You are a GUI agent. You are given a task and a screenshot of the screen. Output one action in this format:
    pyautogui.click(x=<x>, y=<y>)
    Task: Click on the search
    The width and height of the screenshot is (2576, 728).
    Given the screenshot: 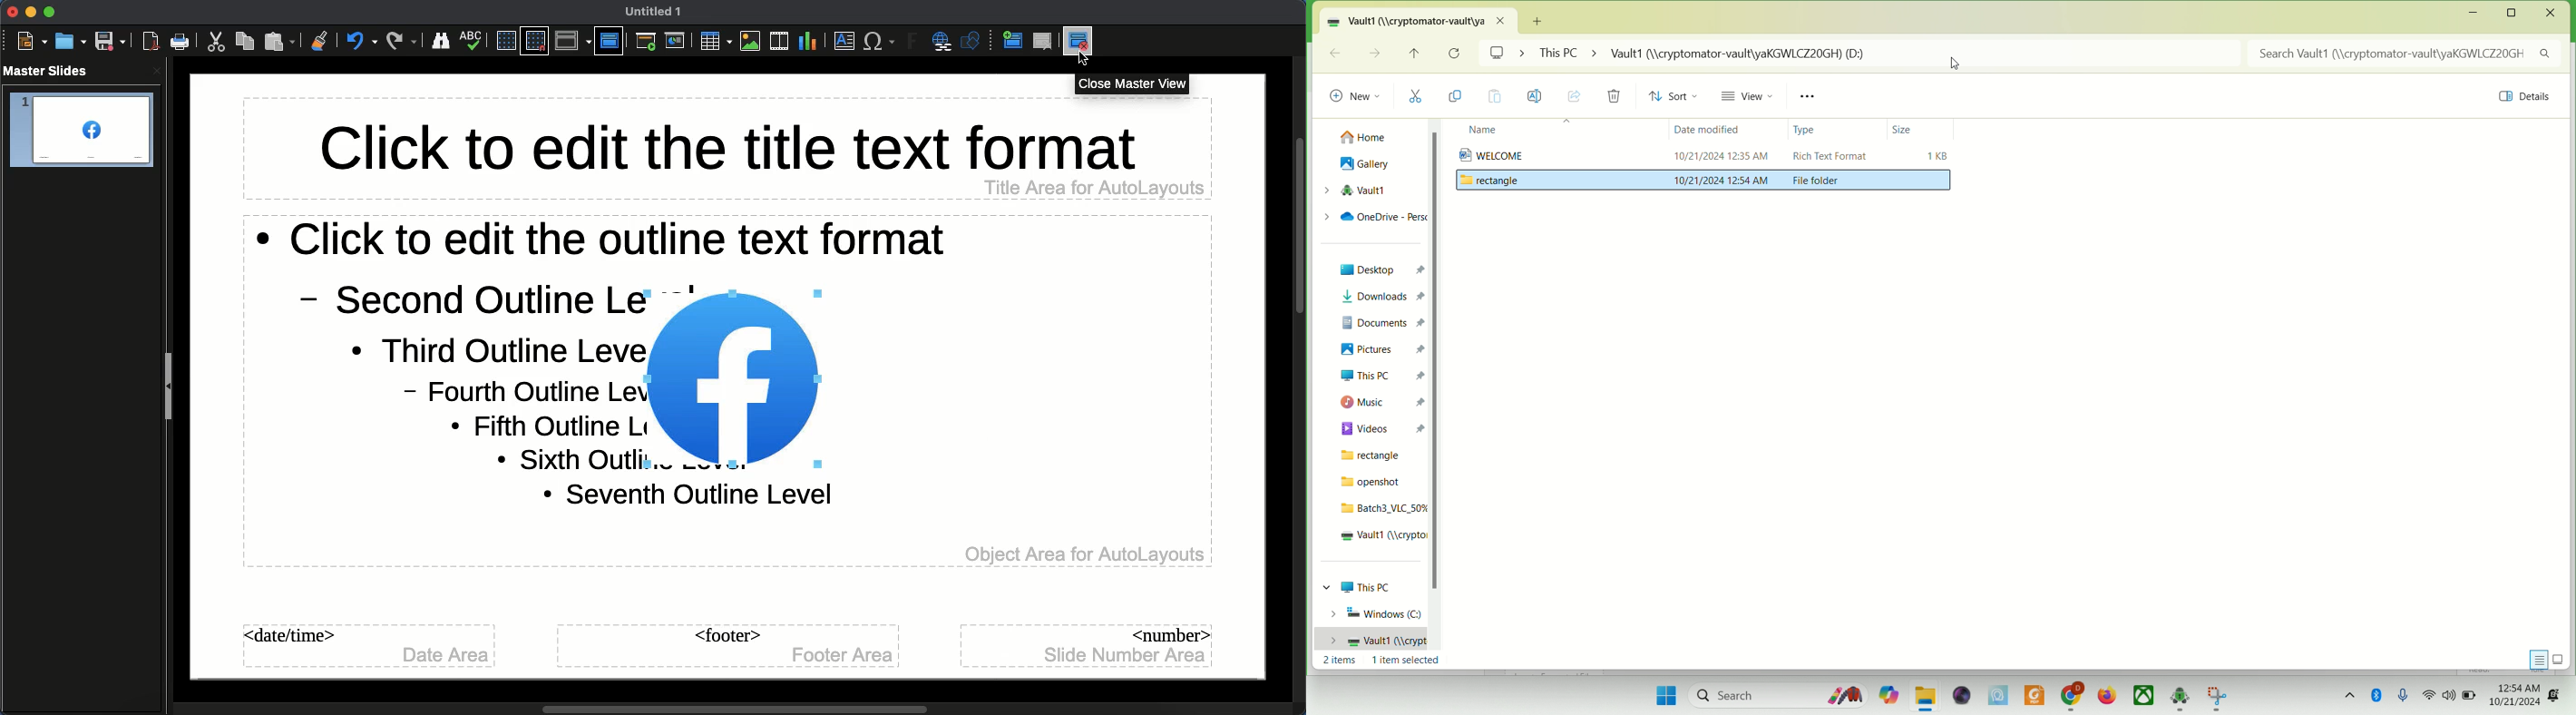 What is the action you would take?
    pyautogui.click(x=1774, y=696)
    